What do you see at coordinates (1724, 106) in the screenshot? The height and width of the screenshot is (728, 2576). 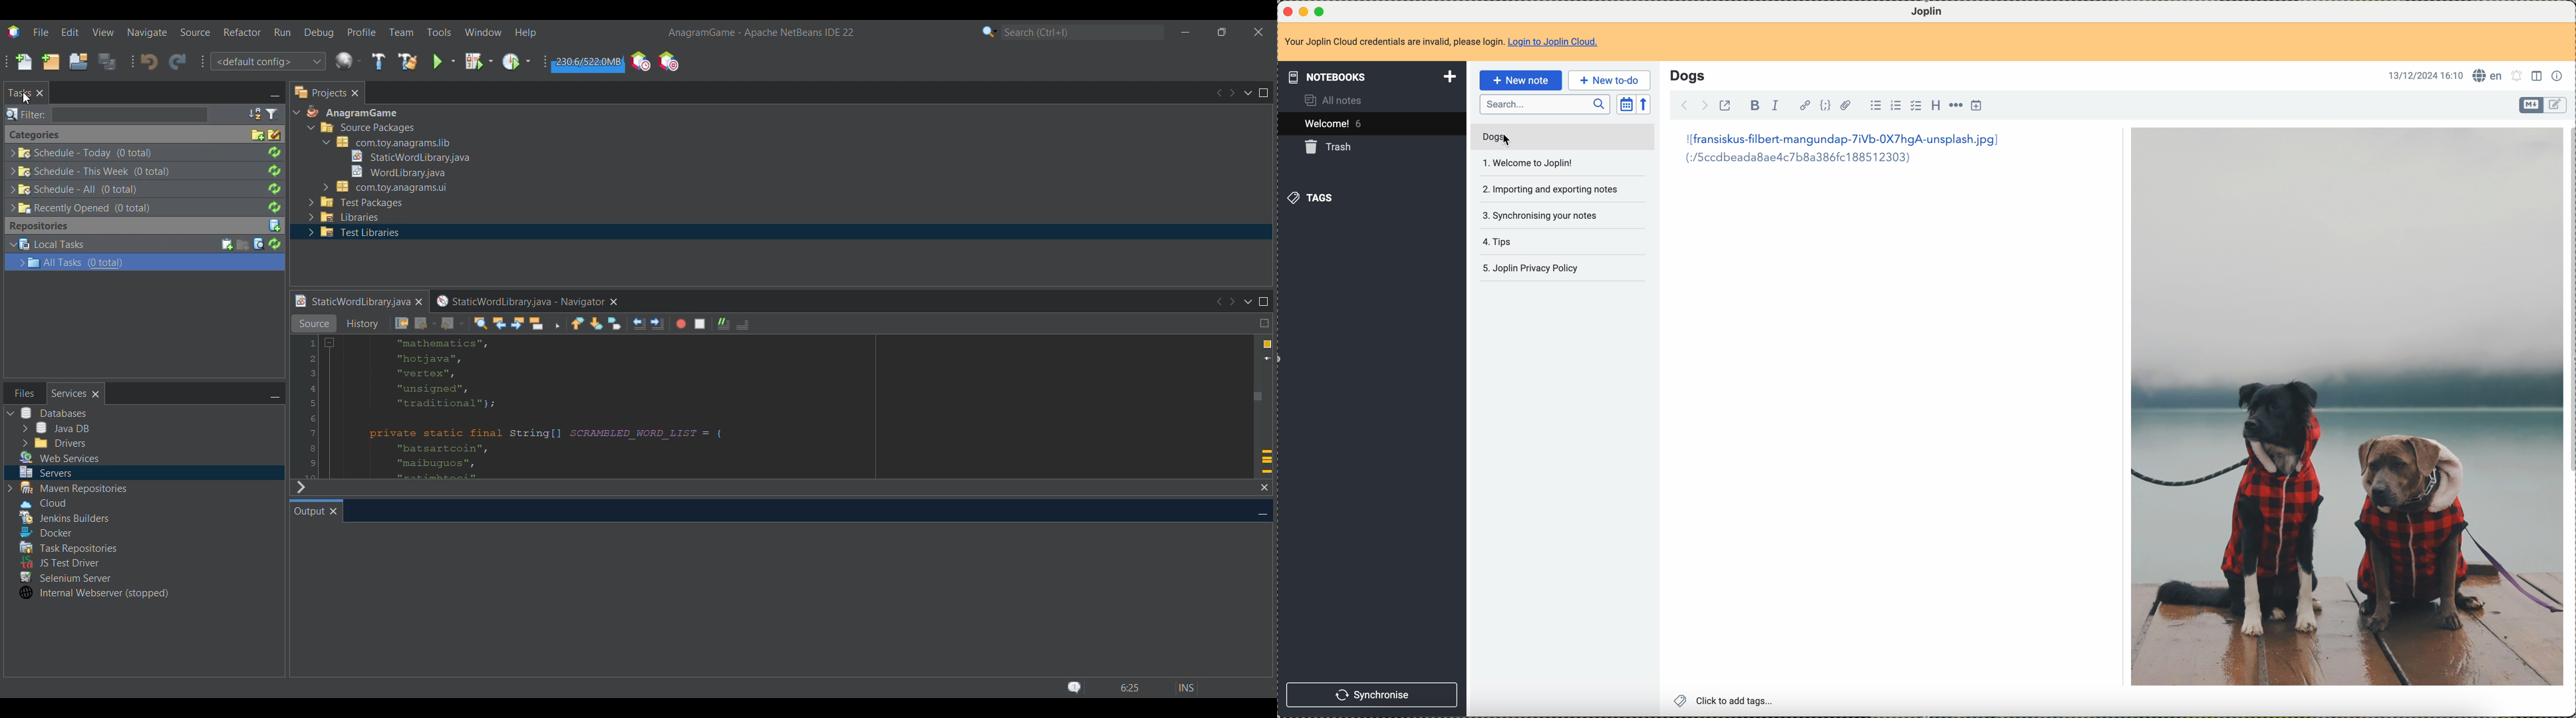 I see `toggle external editing` at bounding box center [1724, 106].